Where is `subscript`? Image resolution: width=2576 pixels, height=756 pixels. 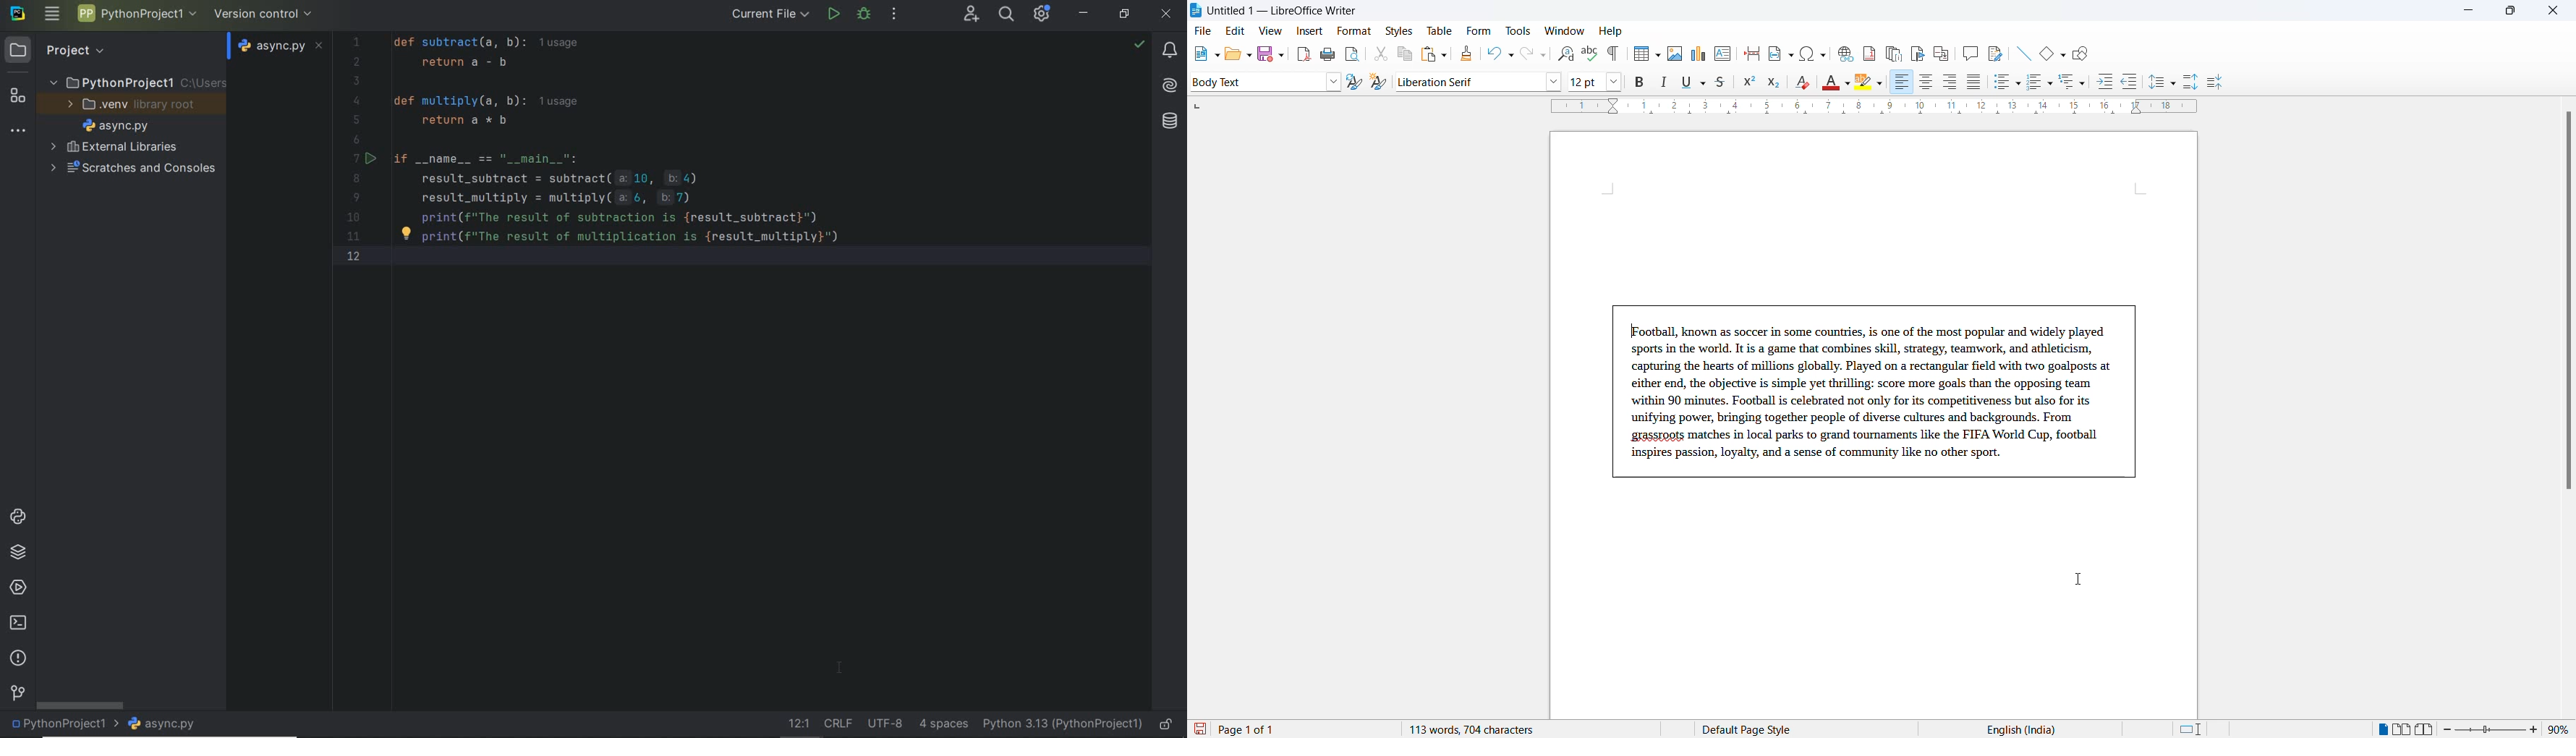 subscript is located at coordinates (1778, 84).